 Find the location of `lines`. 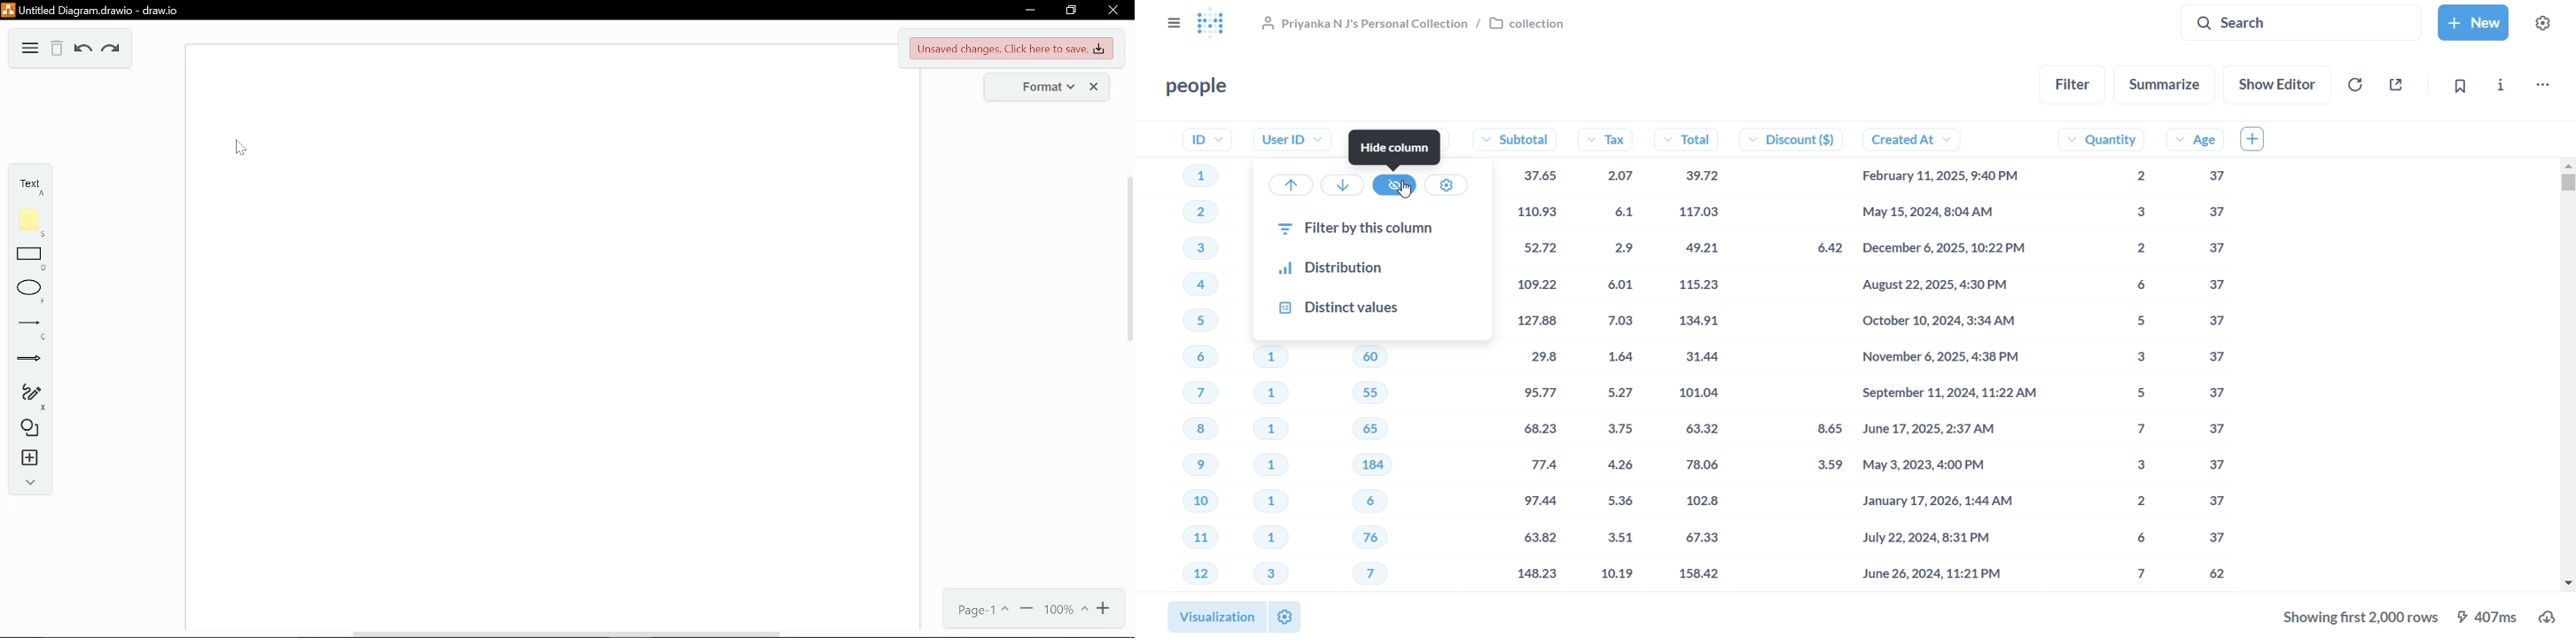

lines is located at coordinates (25, 329).